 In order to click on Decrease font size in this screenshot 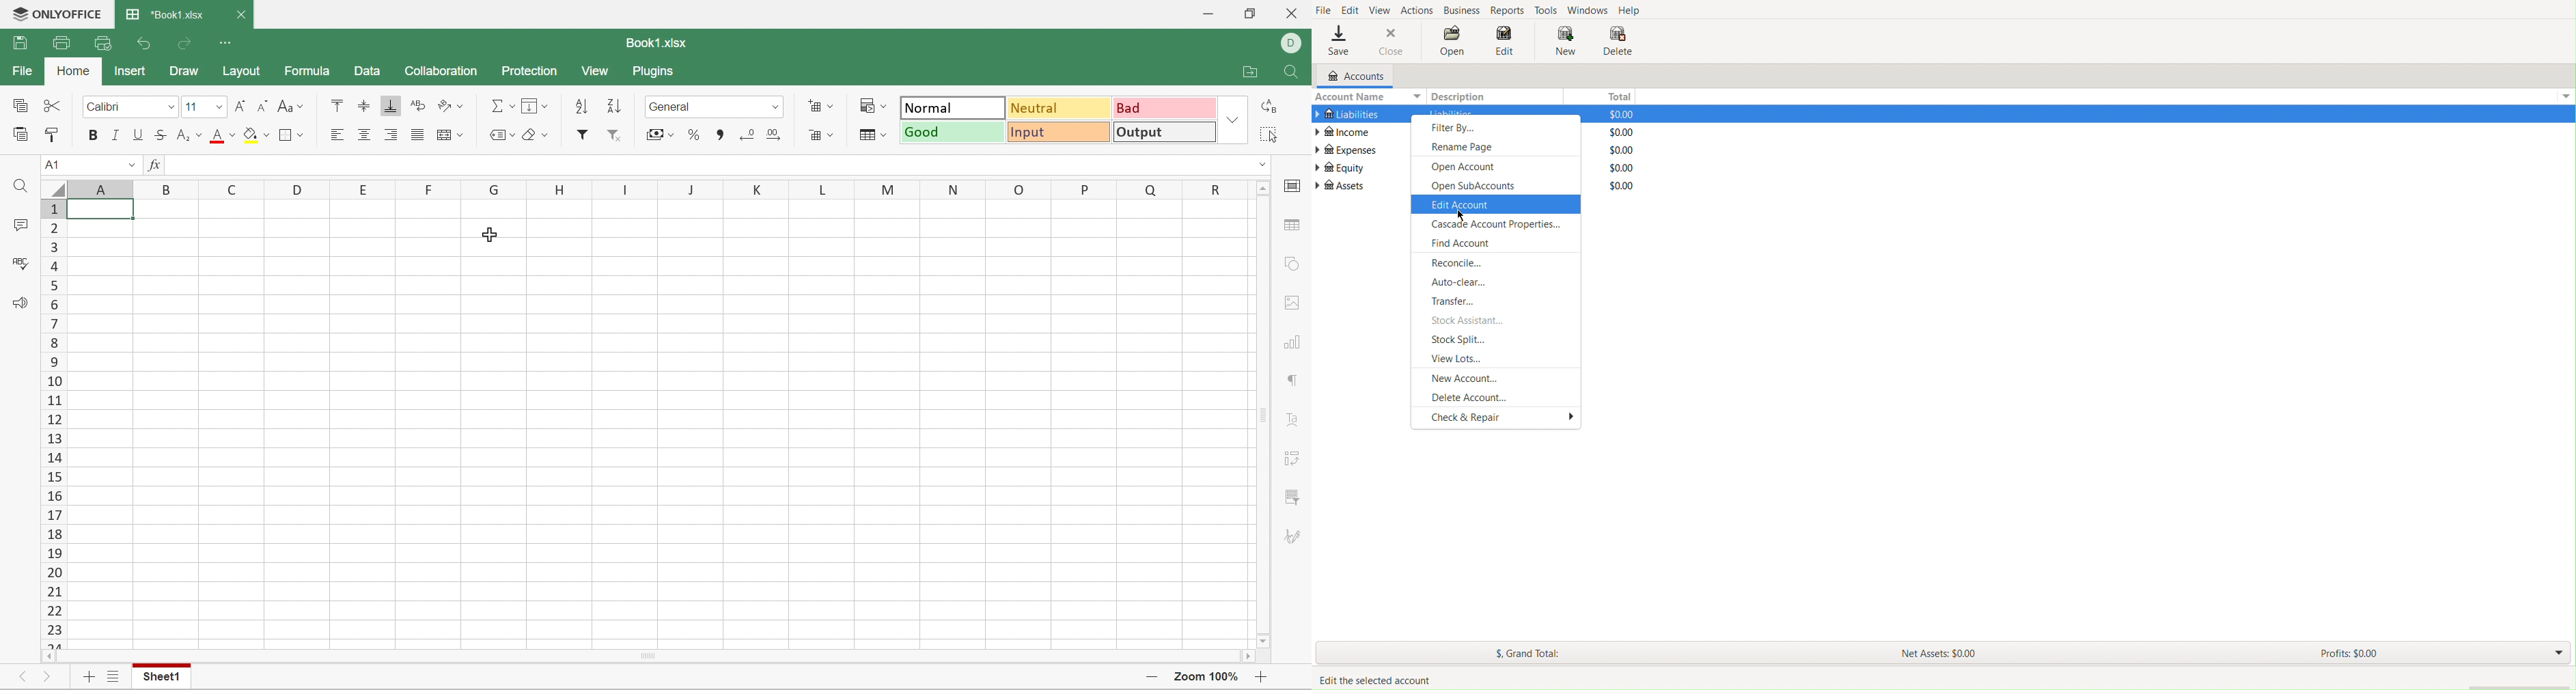, I will do `click(262, 107)`.